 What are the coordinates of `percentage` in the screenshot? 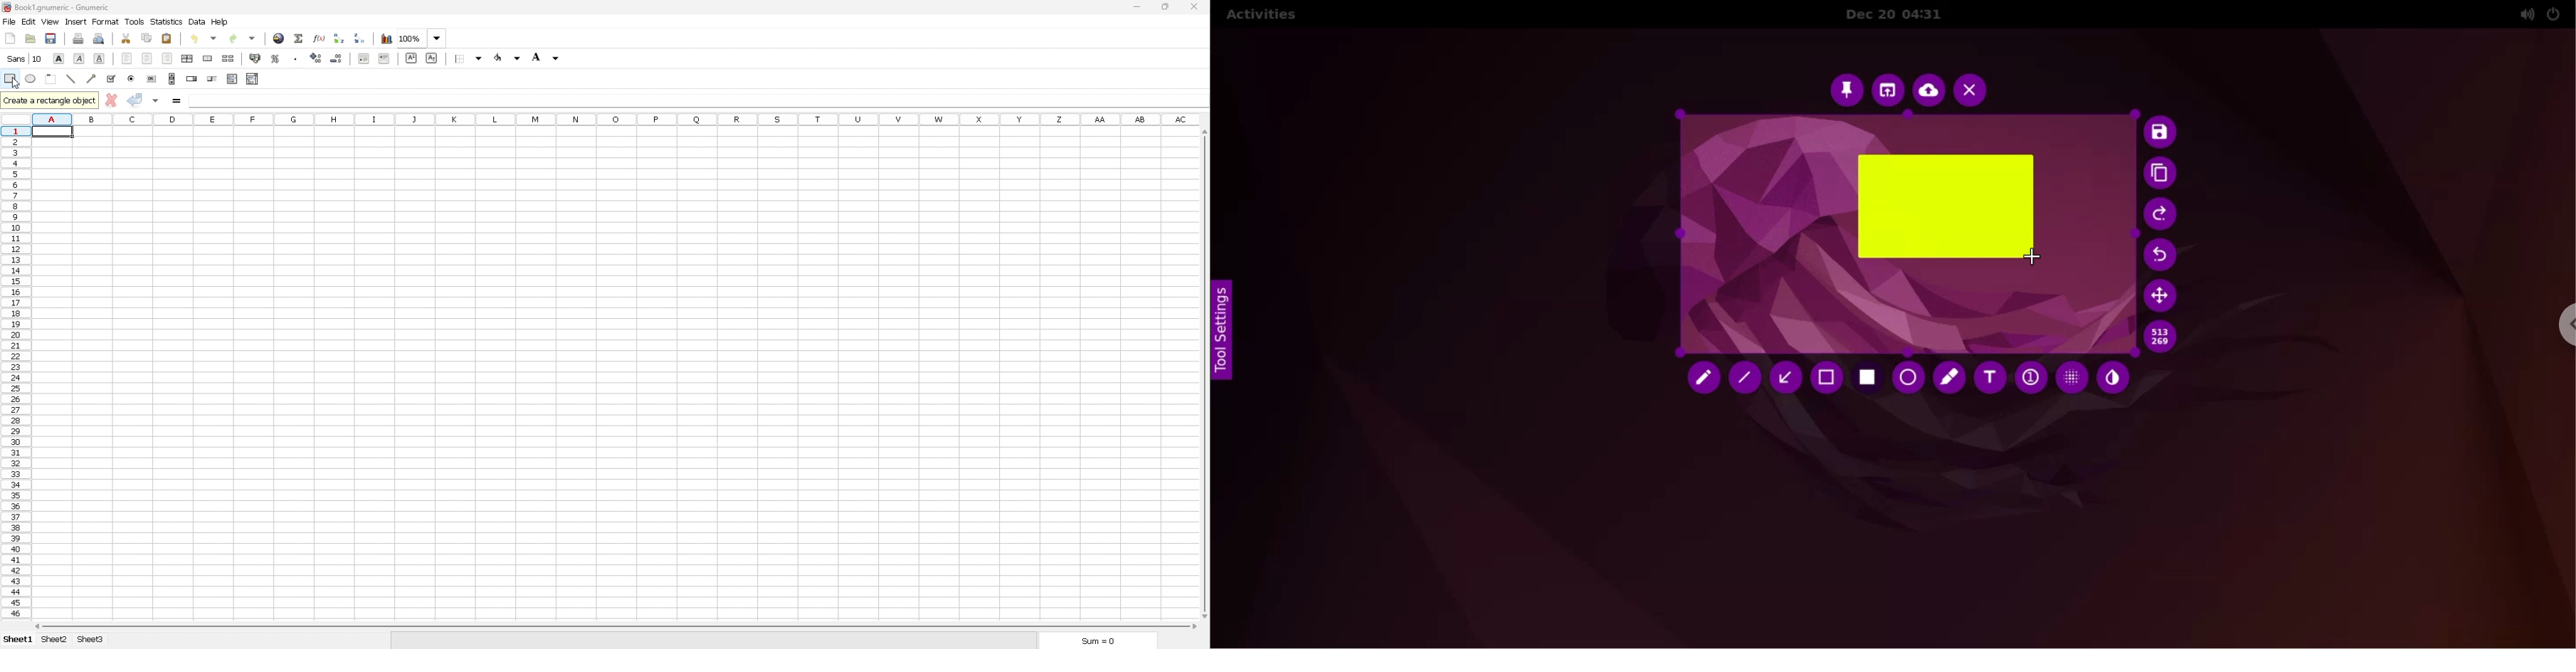 It's located at (276, 57).